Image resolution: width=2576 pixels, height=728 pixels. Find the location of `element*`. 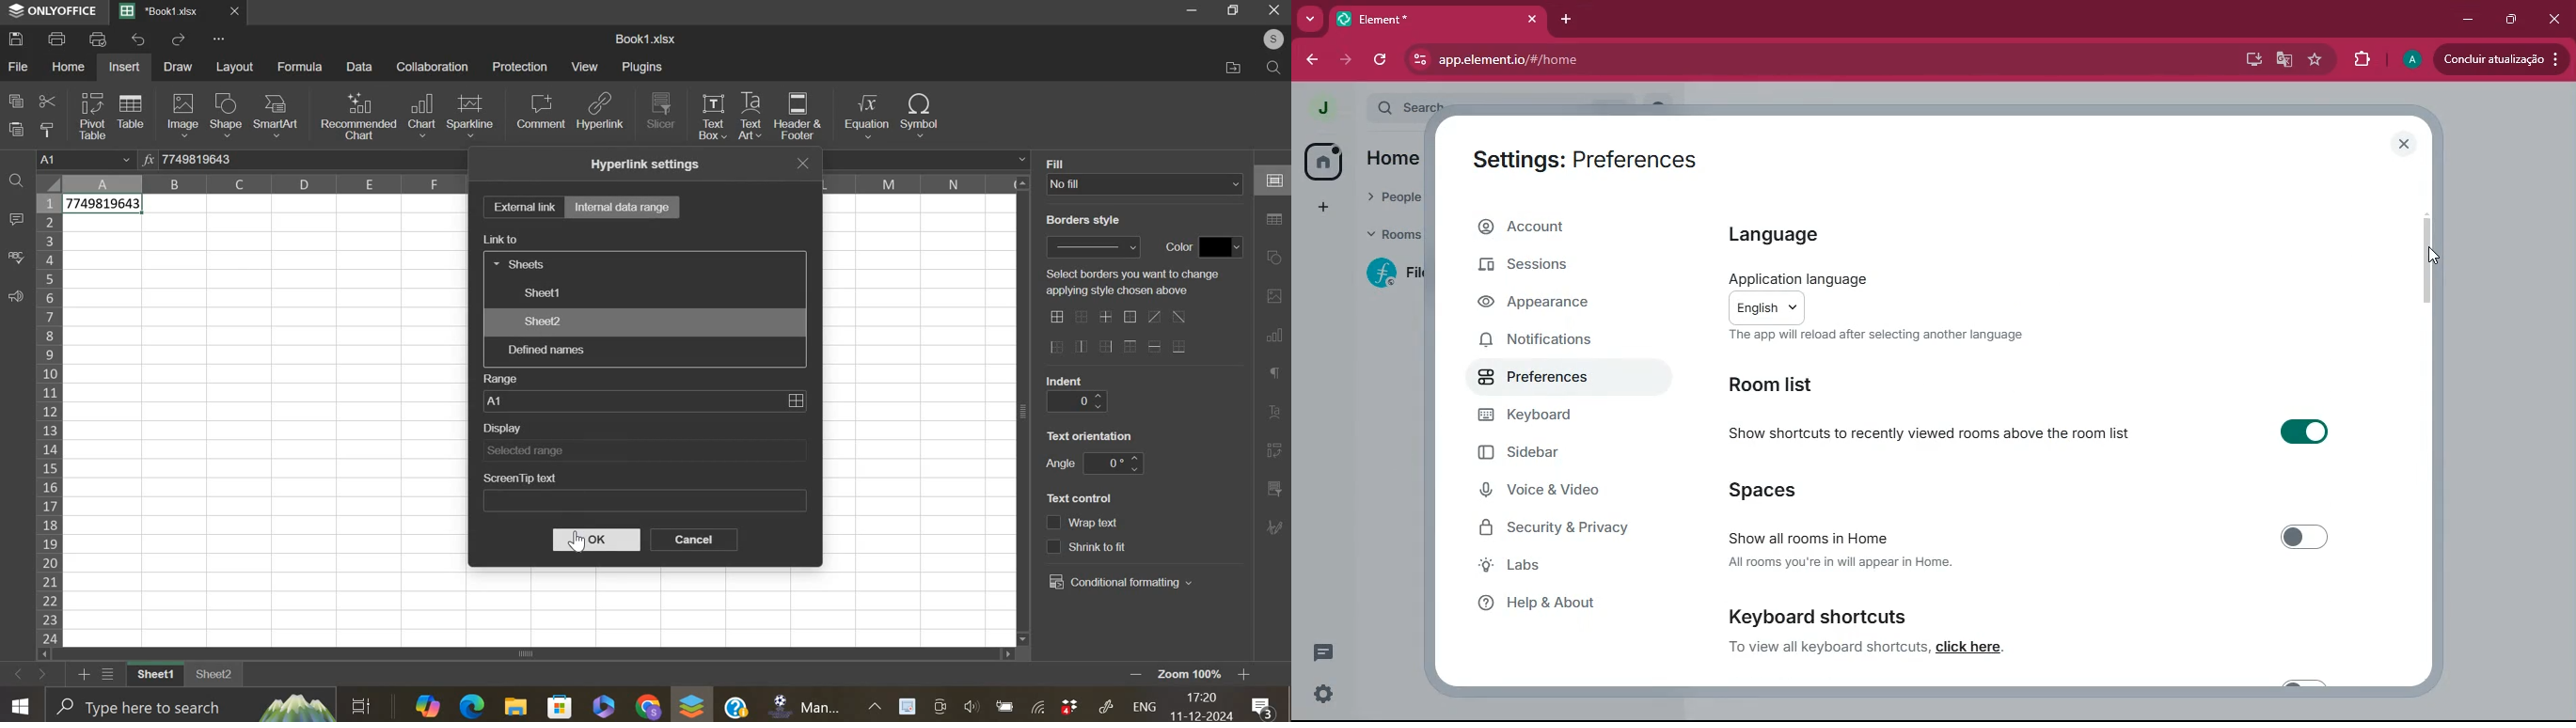

element* is located at coordinates (1399, 18).